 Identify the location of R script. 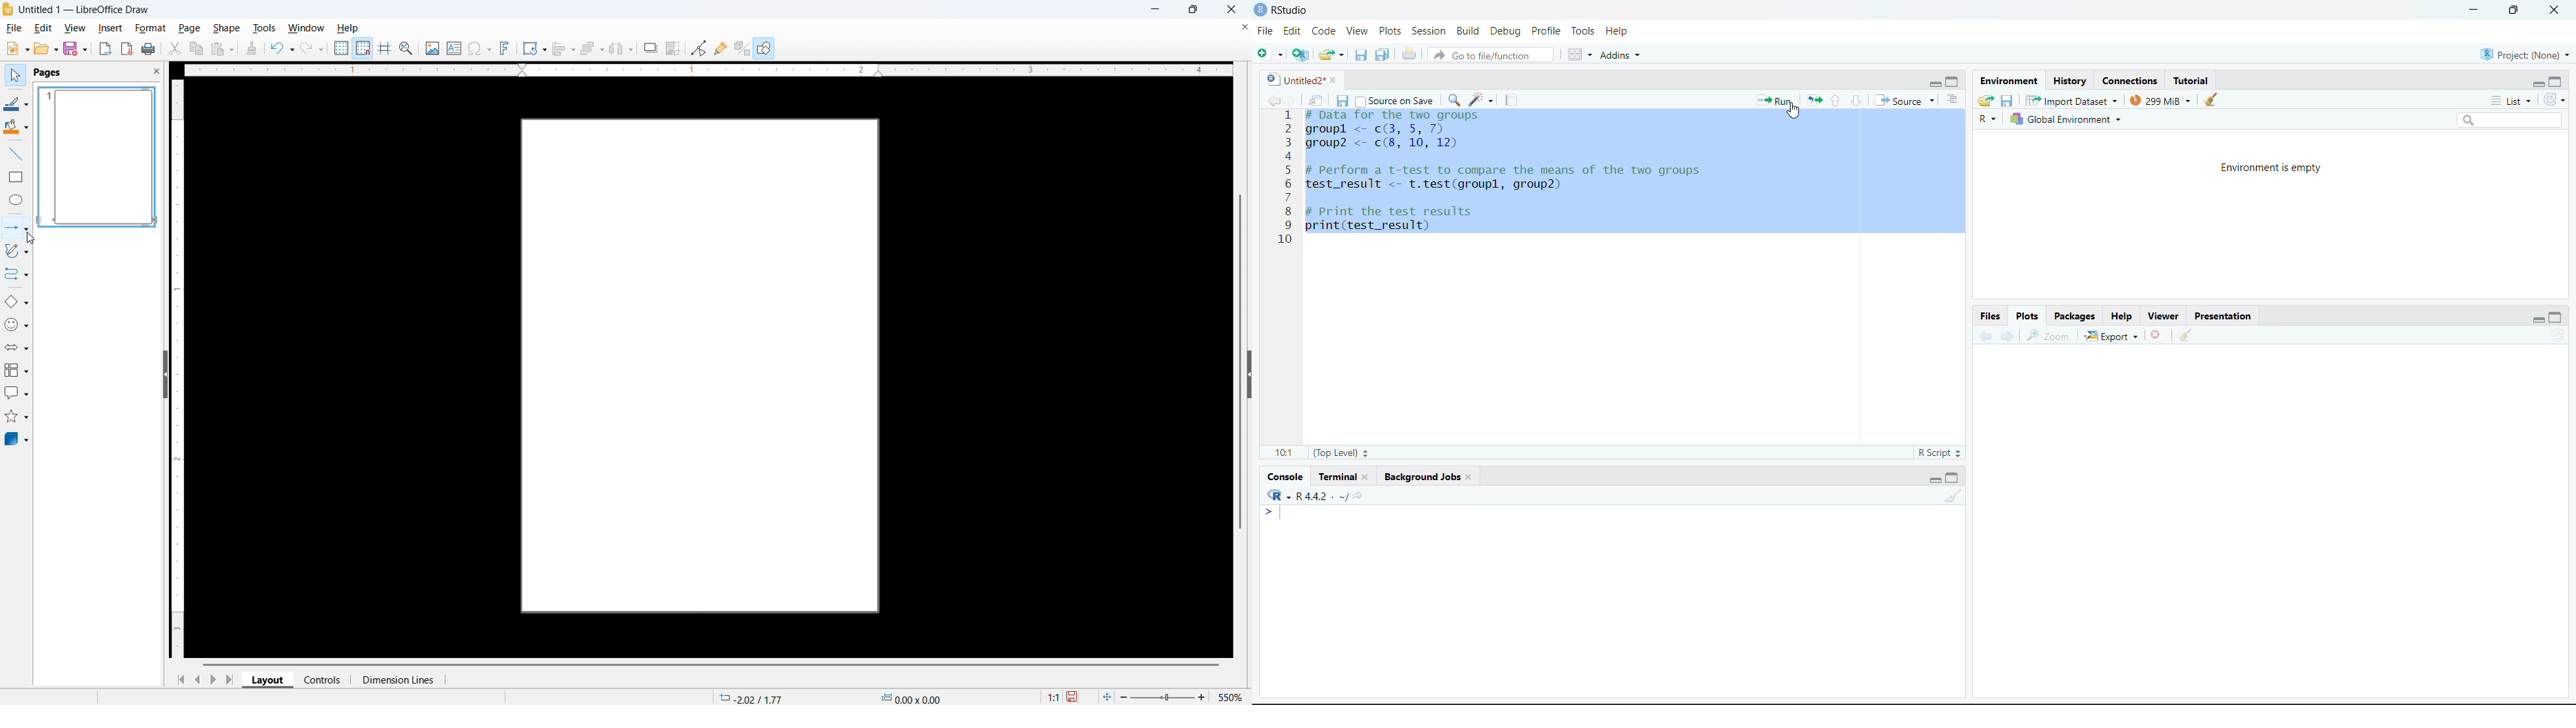
(1940, 453).